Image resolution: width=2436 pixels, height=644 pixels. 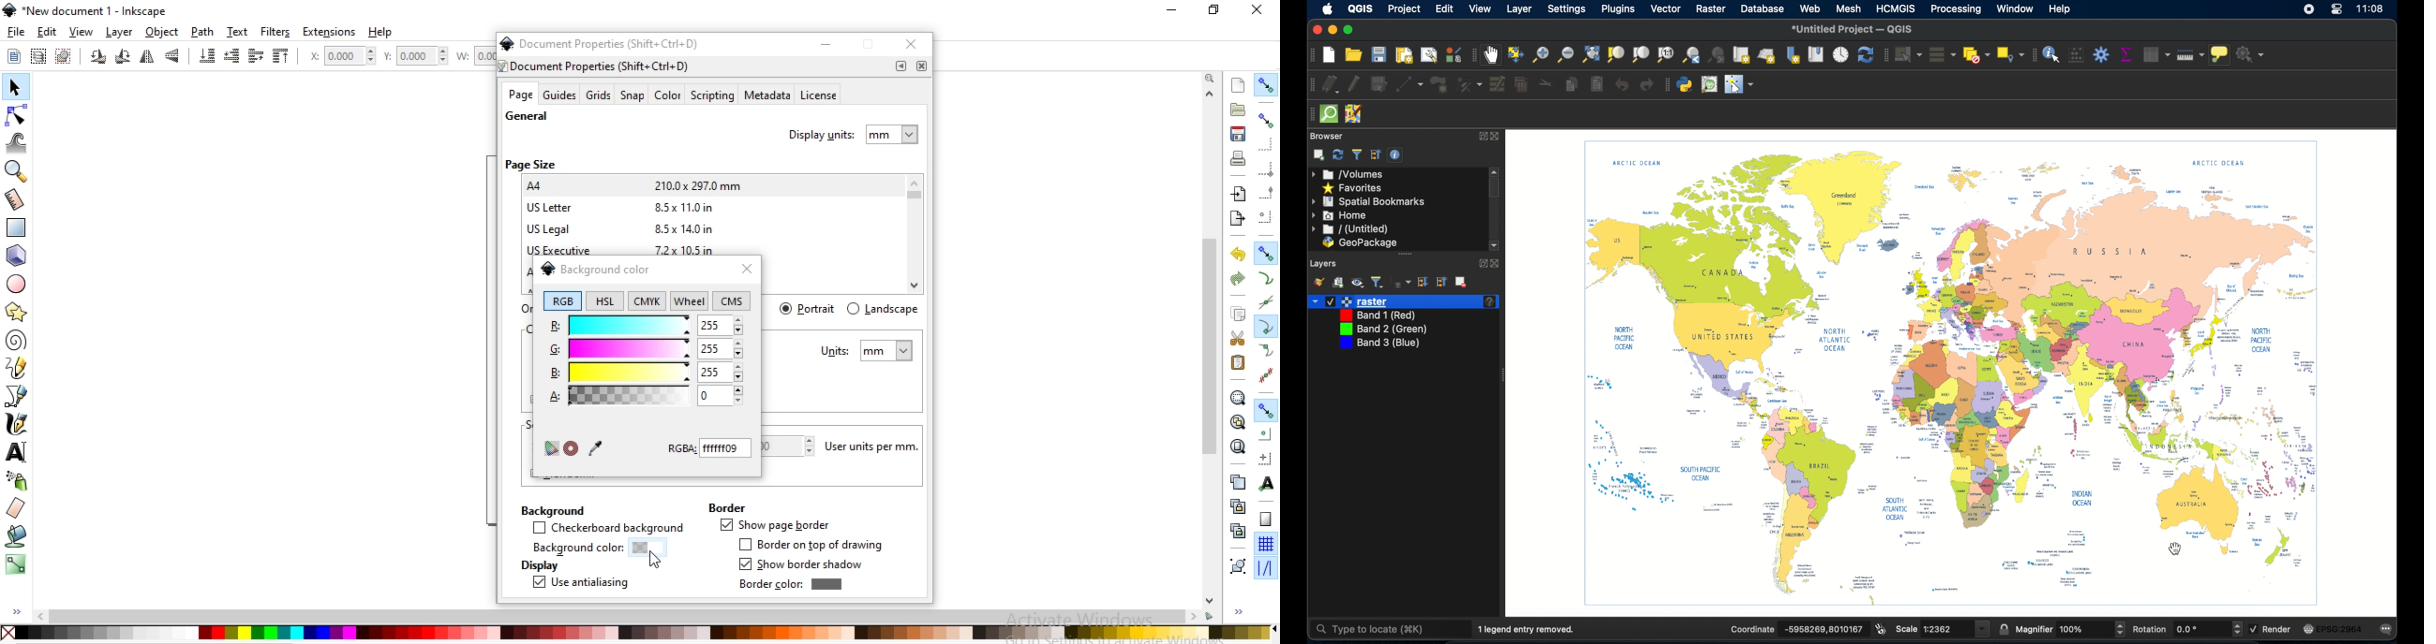 I want to click on import a bitmap, so click(x=1239, y=194).